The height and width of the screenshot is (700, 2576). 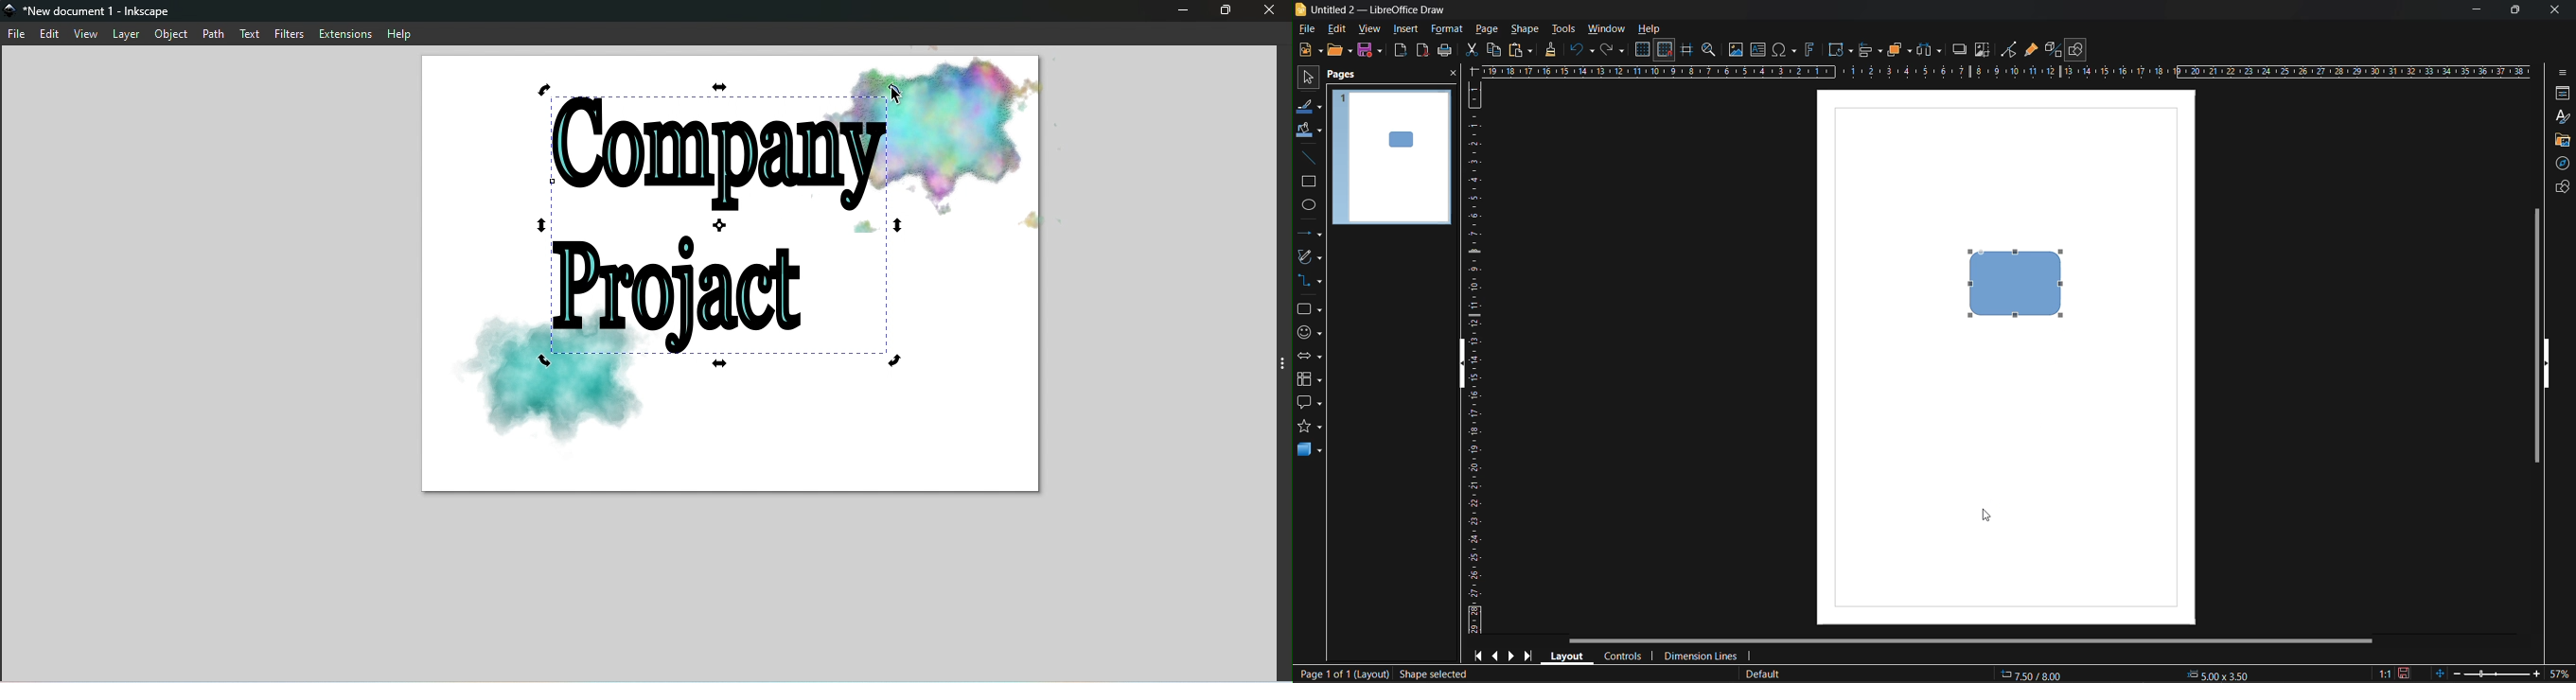 What do you see at coordinates (1309, 402) in the screenshot?
I see `callout shapes` at bounding box center [1309, 402].